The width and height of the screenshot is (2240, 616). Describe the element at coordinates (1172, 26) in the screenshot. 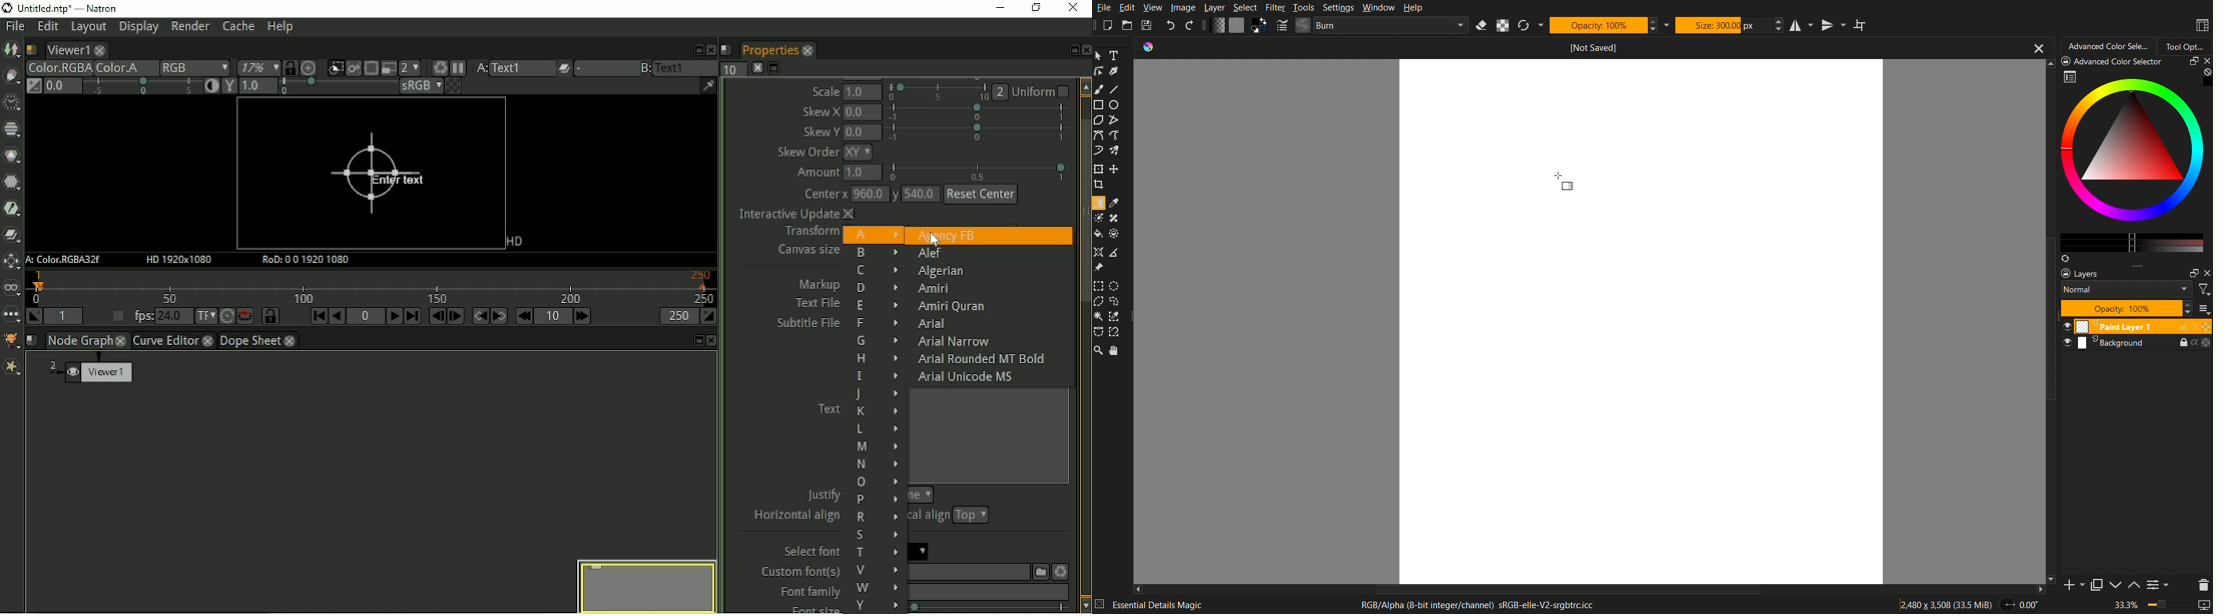

I see `Undo` at that location.